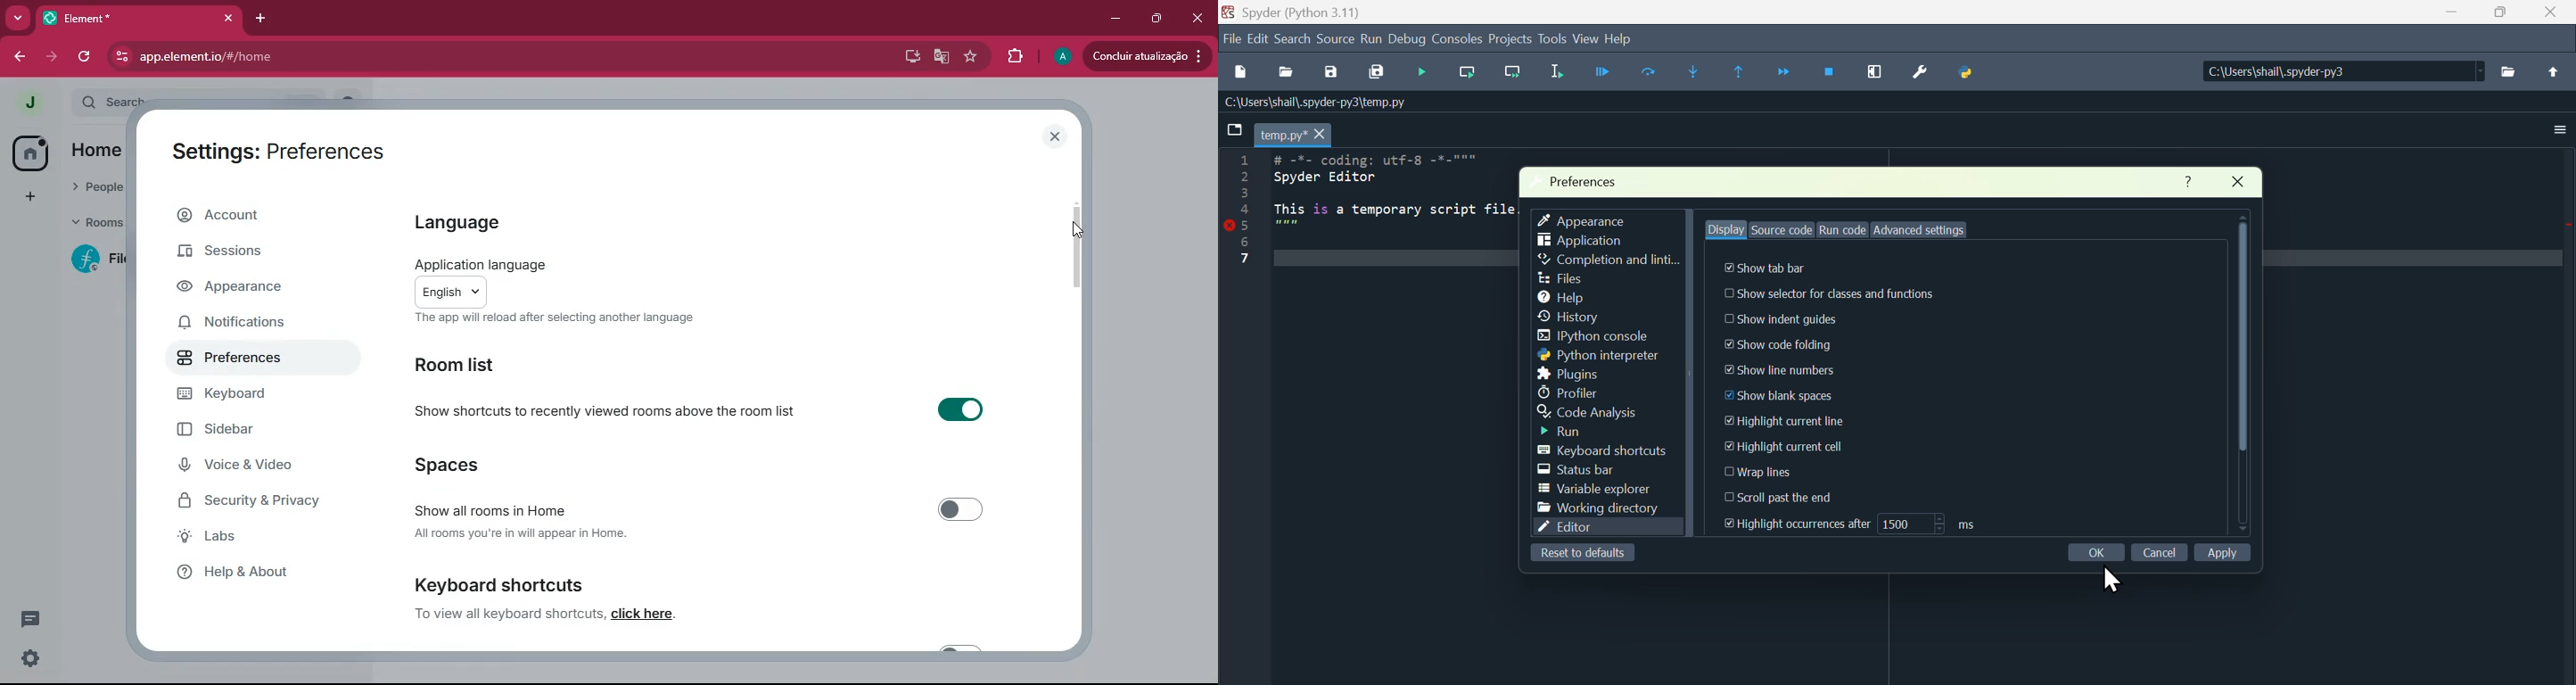 This screenshot has height=700, width=2576. What do you see at coordinates (605, 410) in the screenshot?
I see `show shortcuts to recently viewed rooms above the room list` at bounding box center [605, 410].